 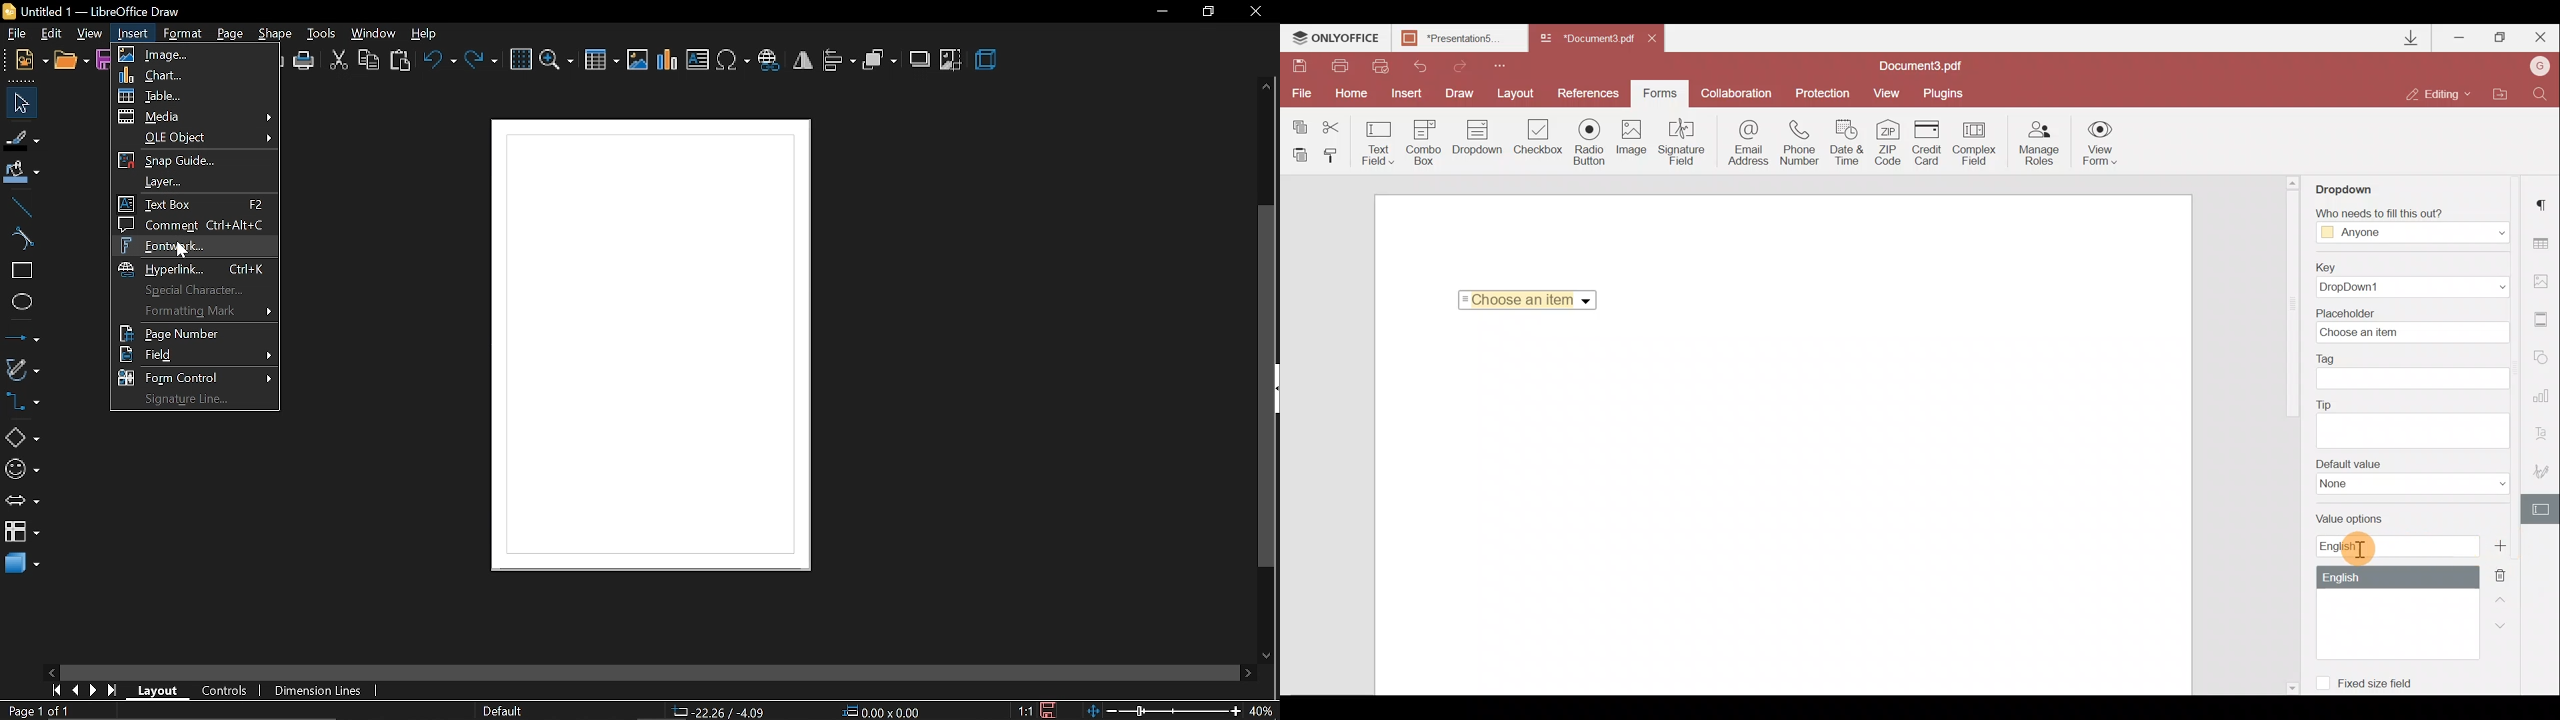 What do you see at coordinates (770, 59) in the screenshot?
I see `insert hyperlink` at bounding box center [770, 59].